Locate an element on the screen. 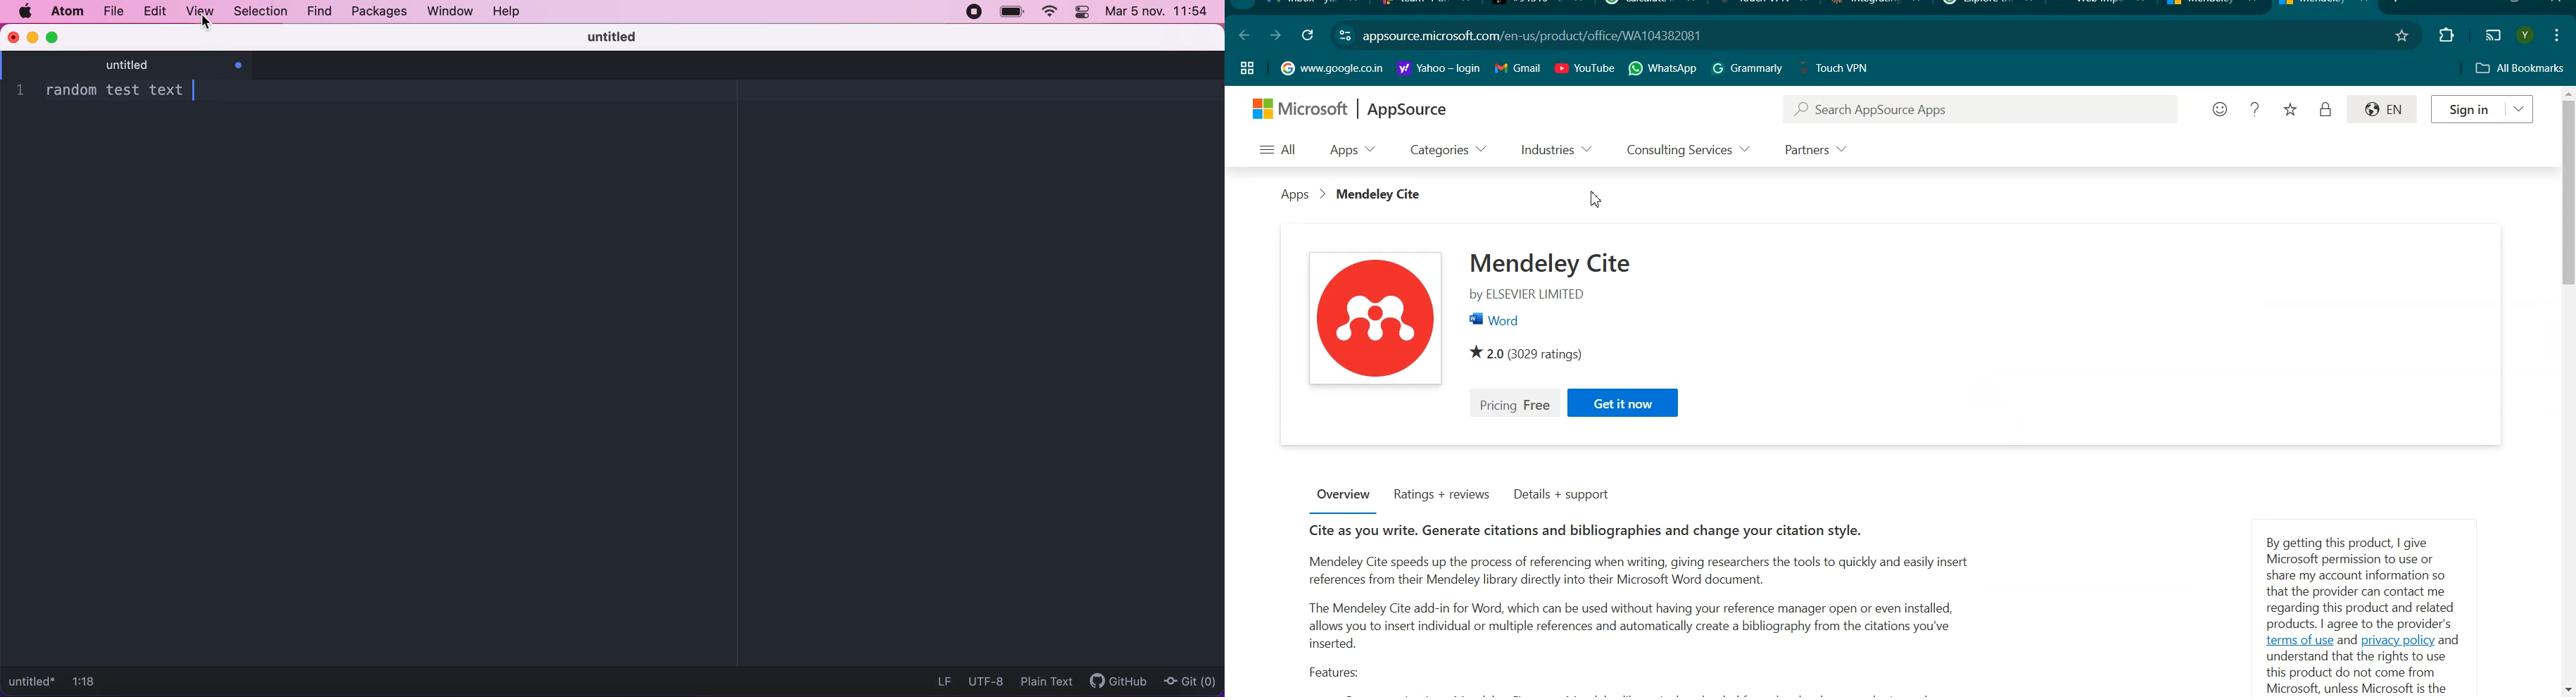 This screenshot has height=700, width=2576. Vertical Scroll bar is located at coordinates (2568, 193).